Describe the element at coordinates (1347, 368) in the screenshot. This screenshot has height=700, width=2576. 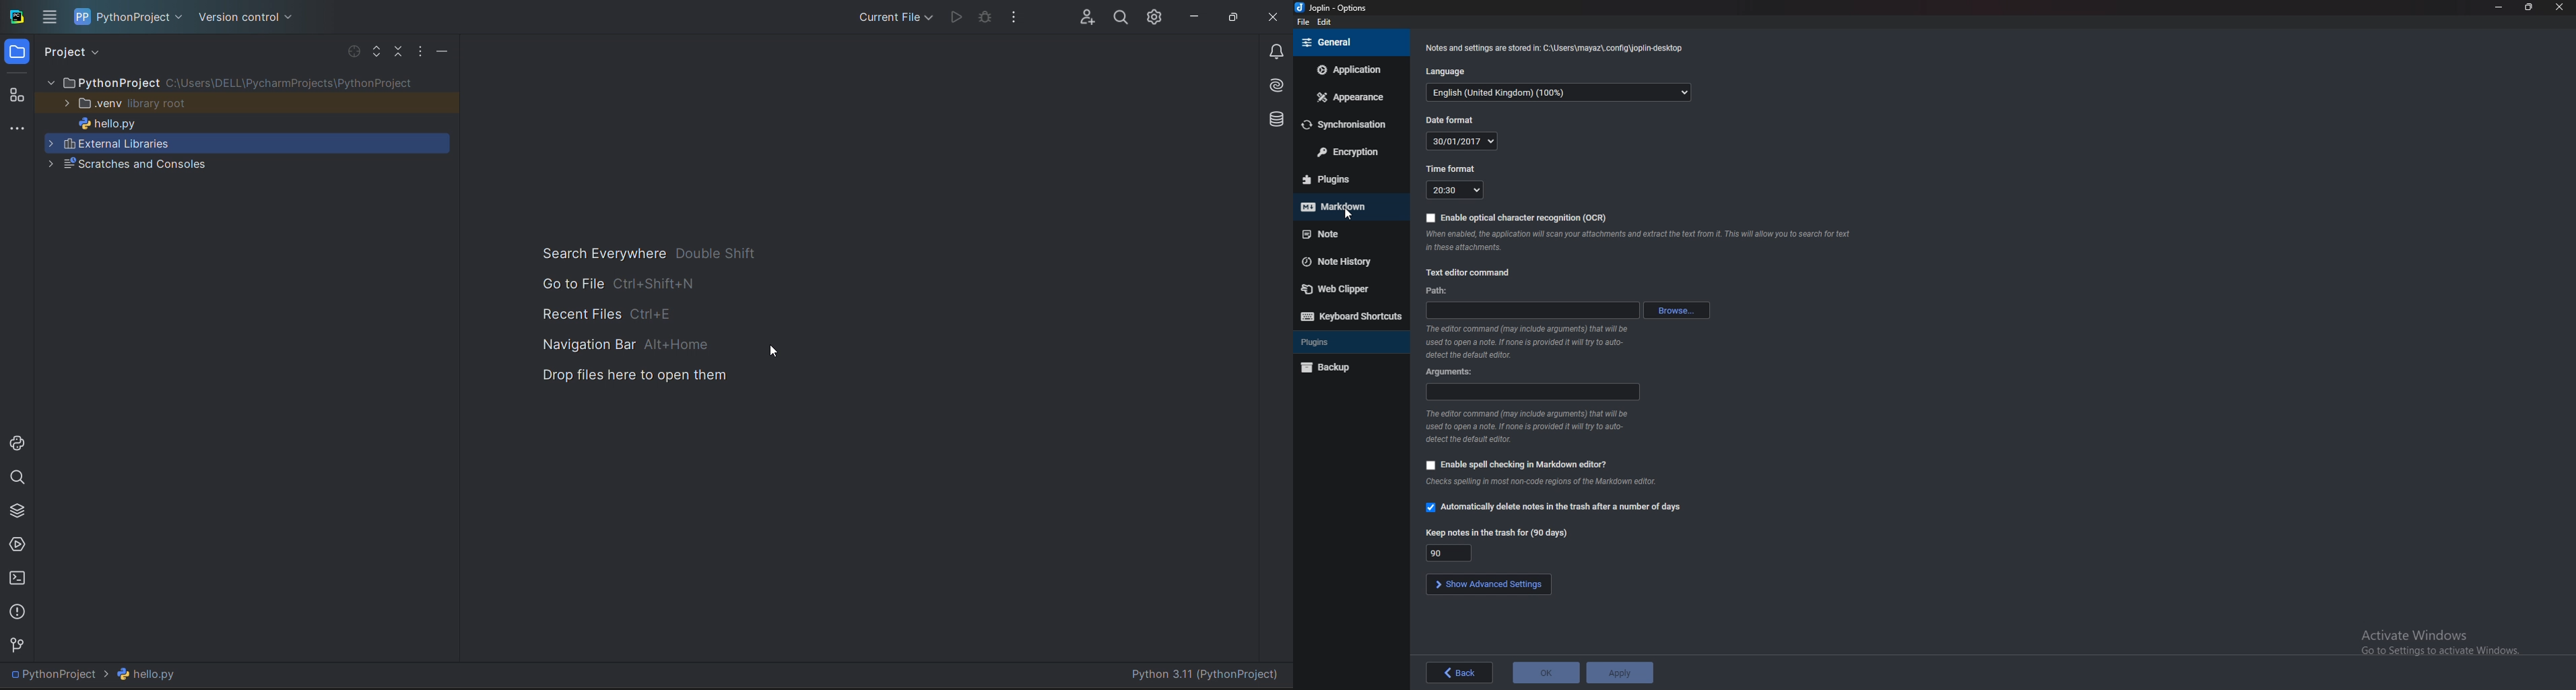
I see `Backup` at that location.